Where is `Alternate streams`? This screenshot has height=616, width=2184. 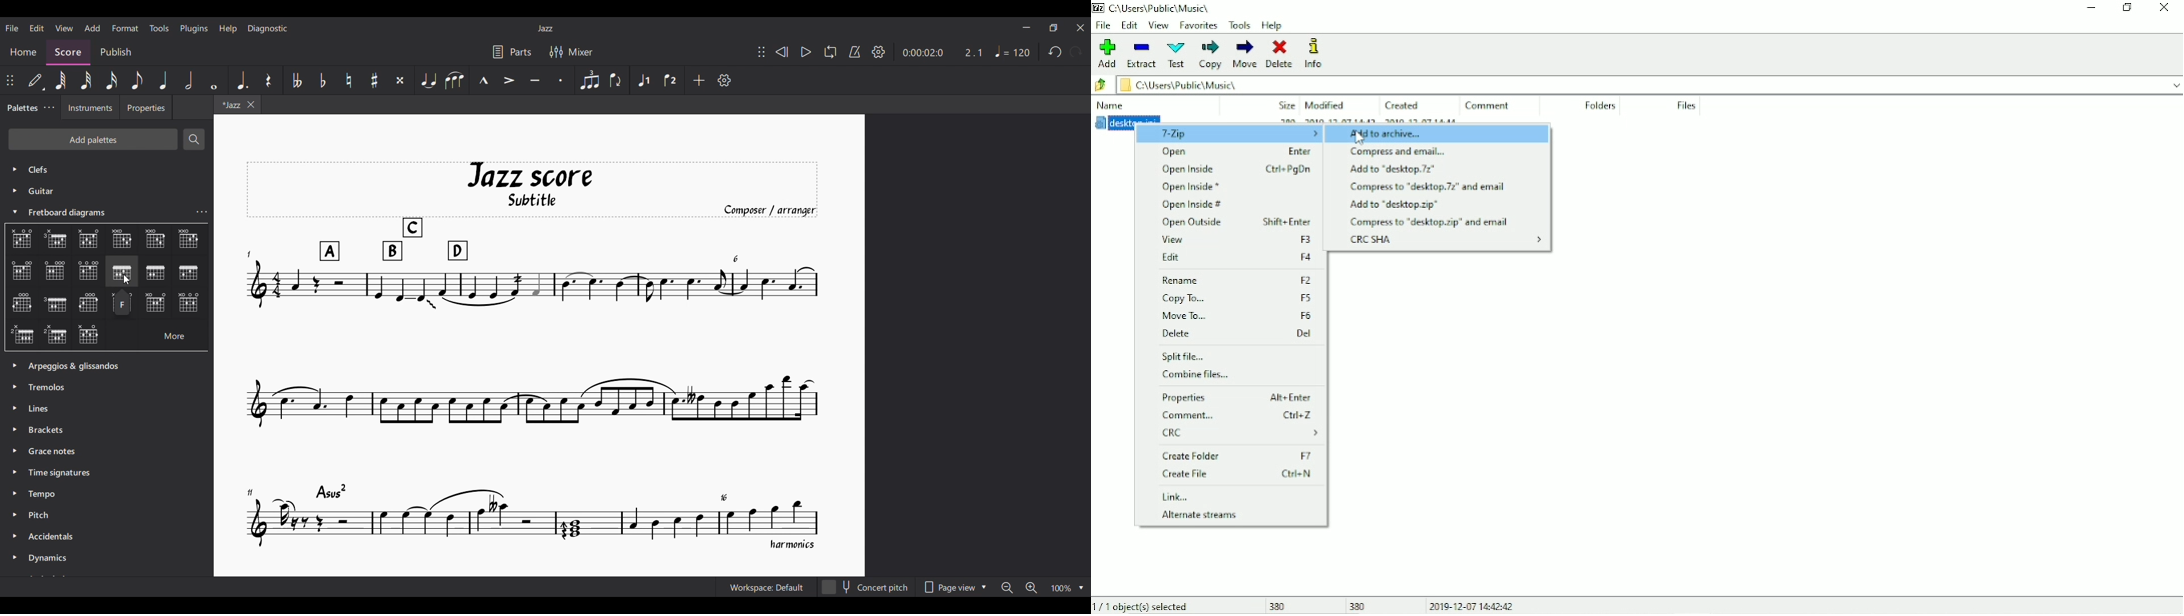
Alternate streams is located at coordinates (1200, 515).